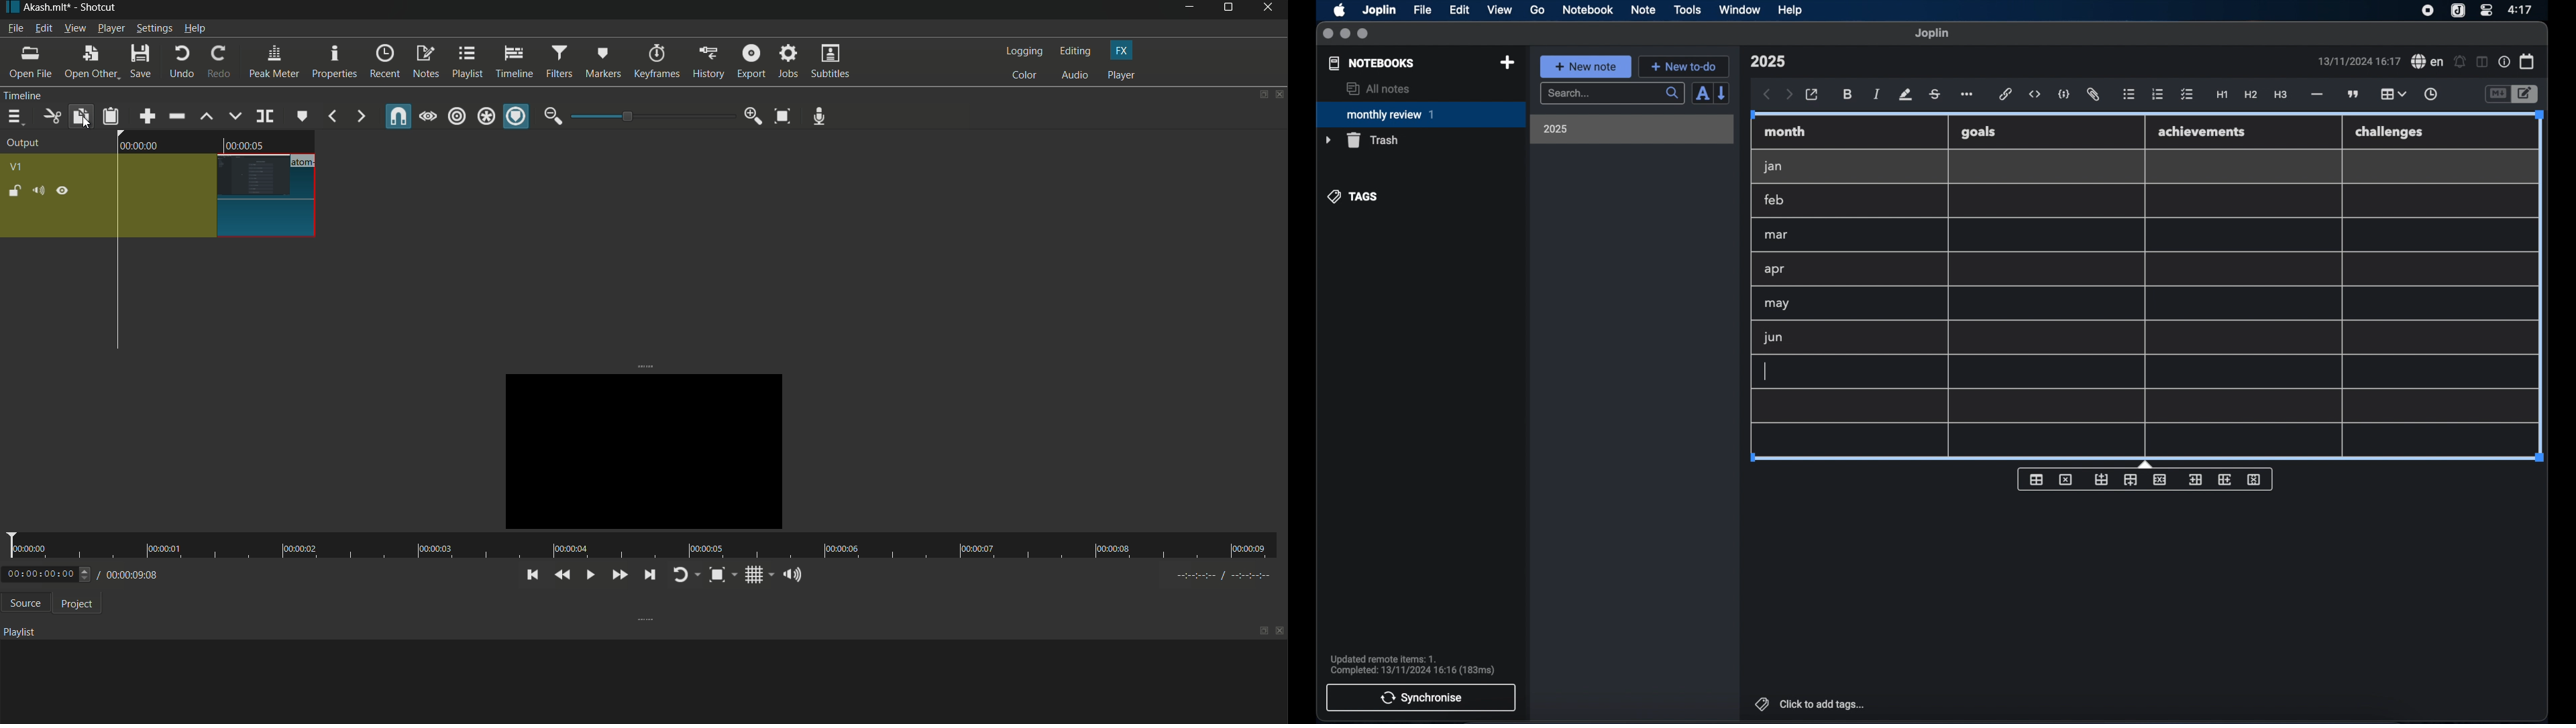  Describe the element at coordinates (1422, 10) in the screenshot. I see `file` at that location.